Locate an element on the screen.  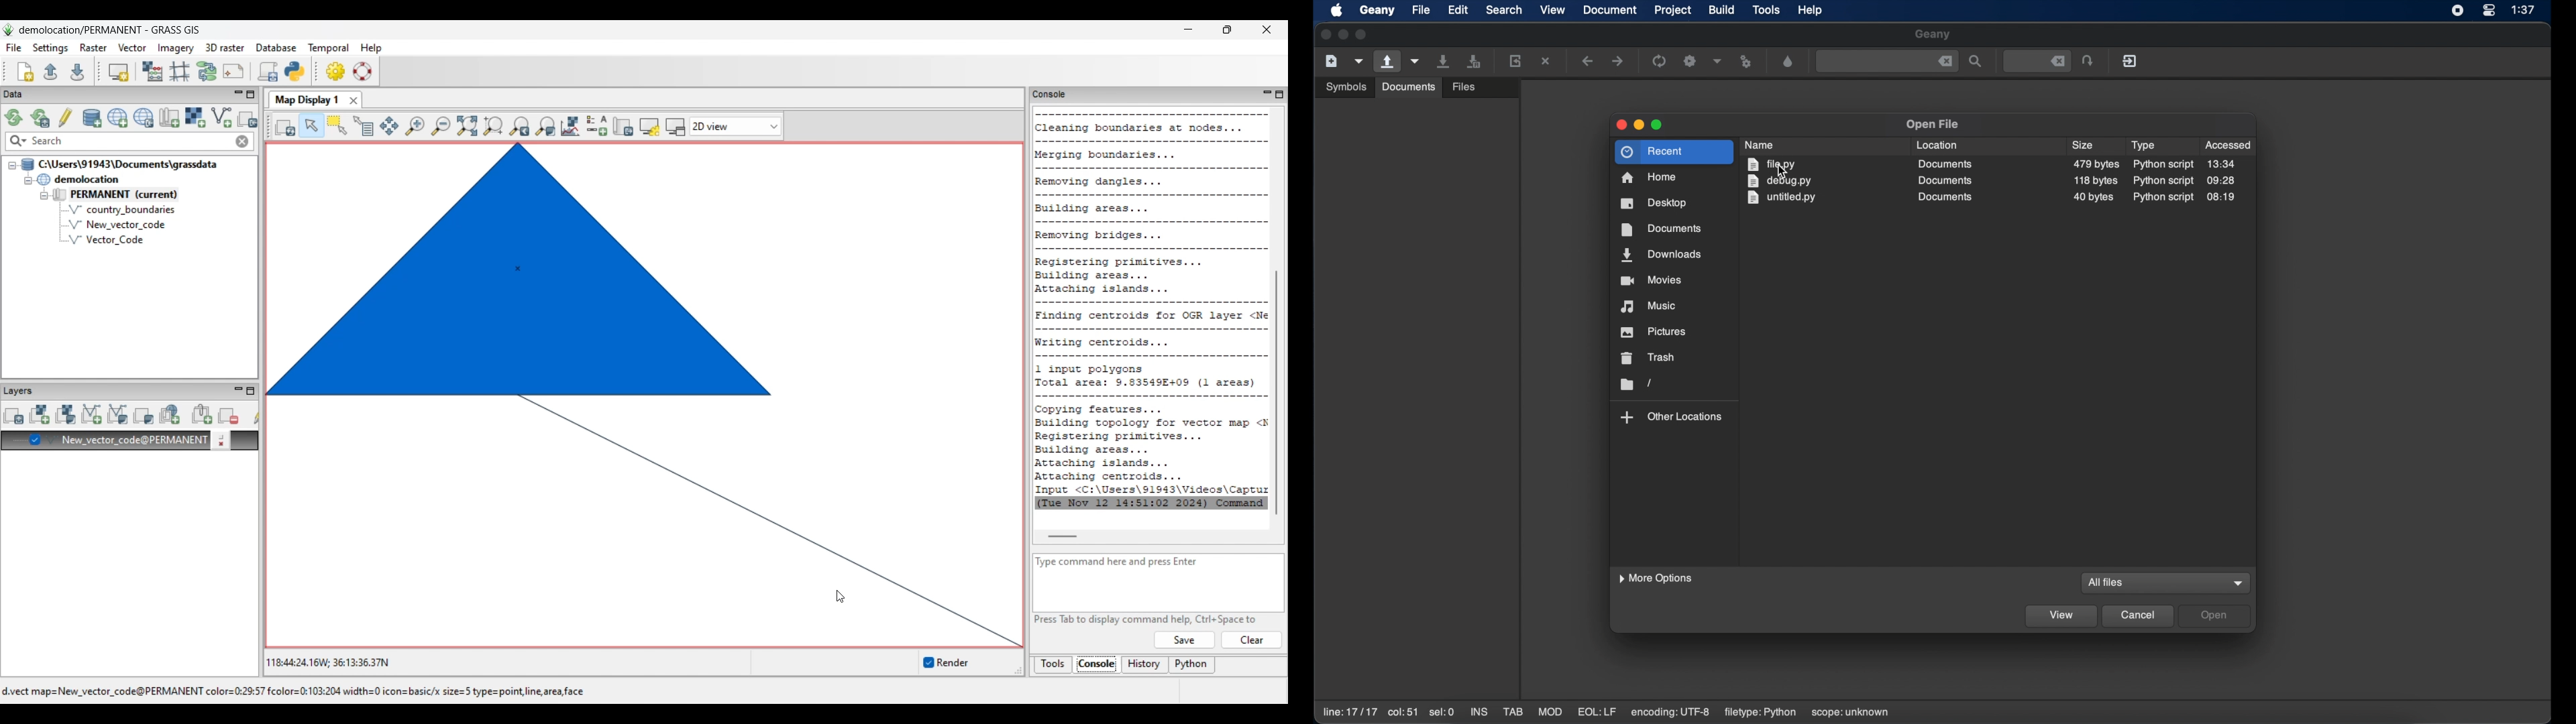
Map Display 1 tab is located at coordinates (305, 99).